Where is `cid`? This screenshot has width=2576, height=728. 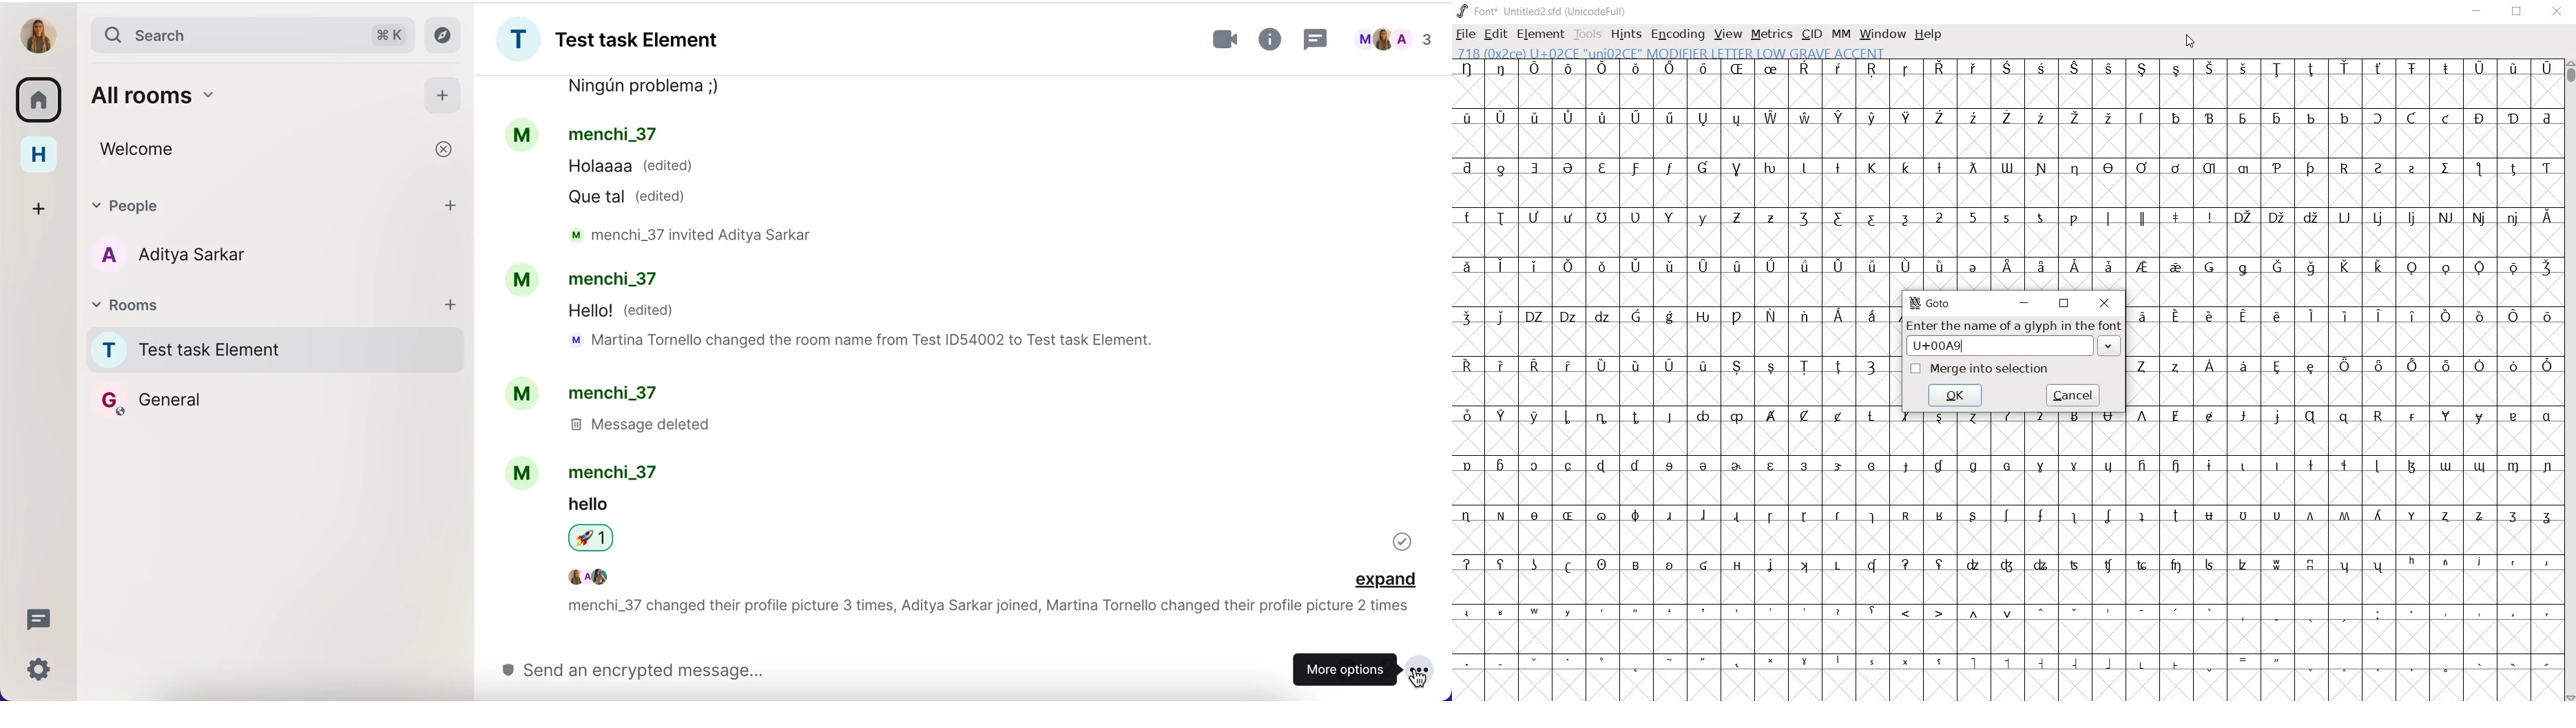 cid is located at coordinates (1811, 35).